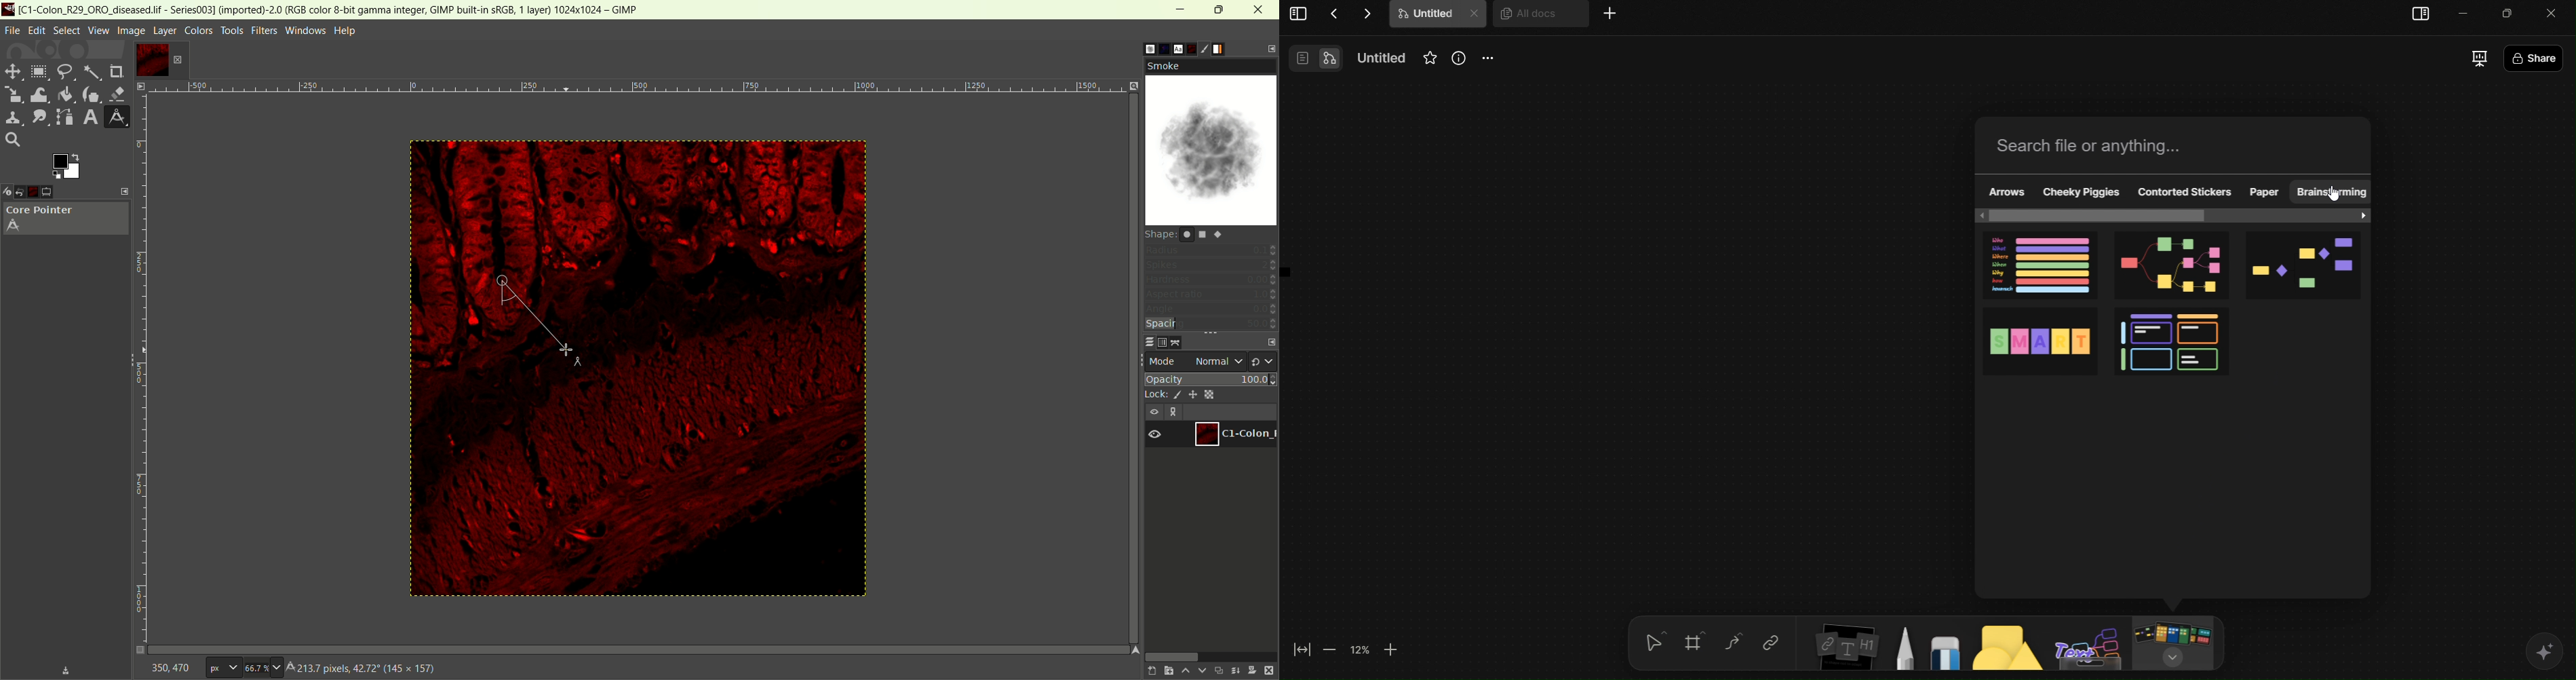  I want to click on View, so click(1313, 58).